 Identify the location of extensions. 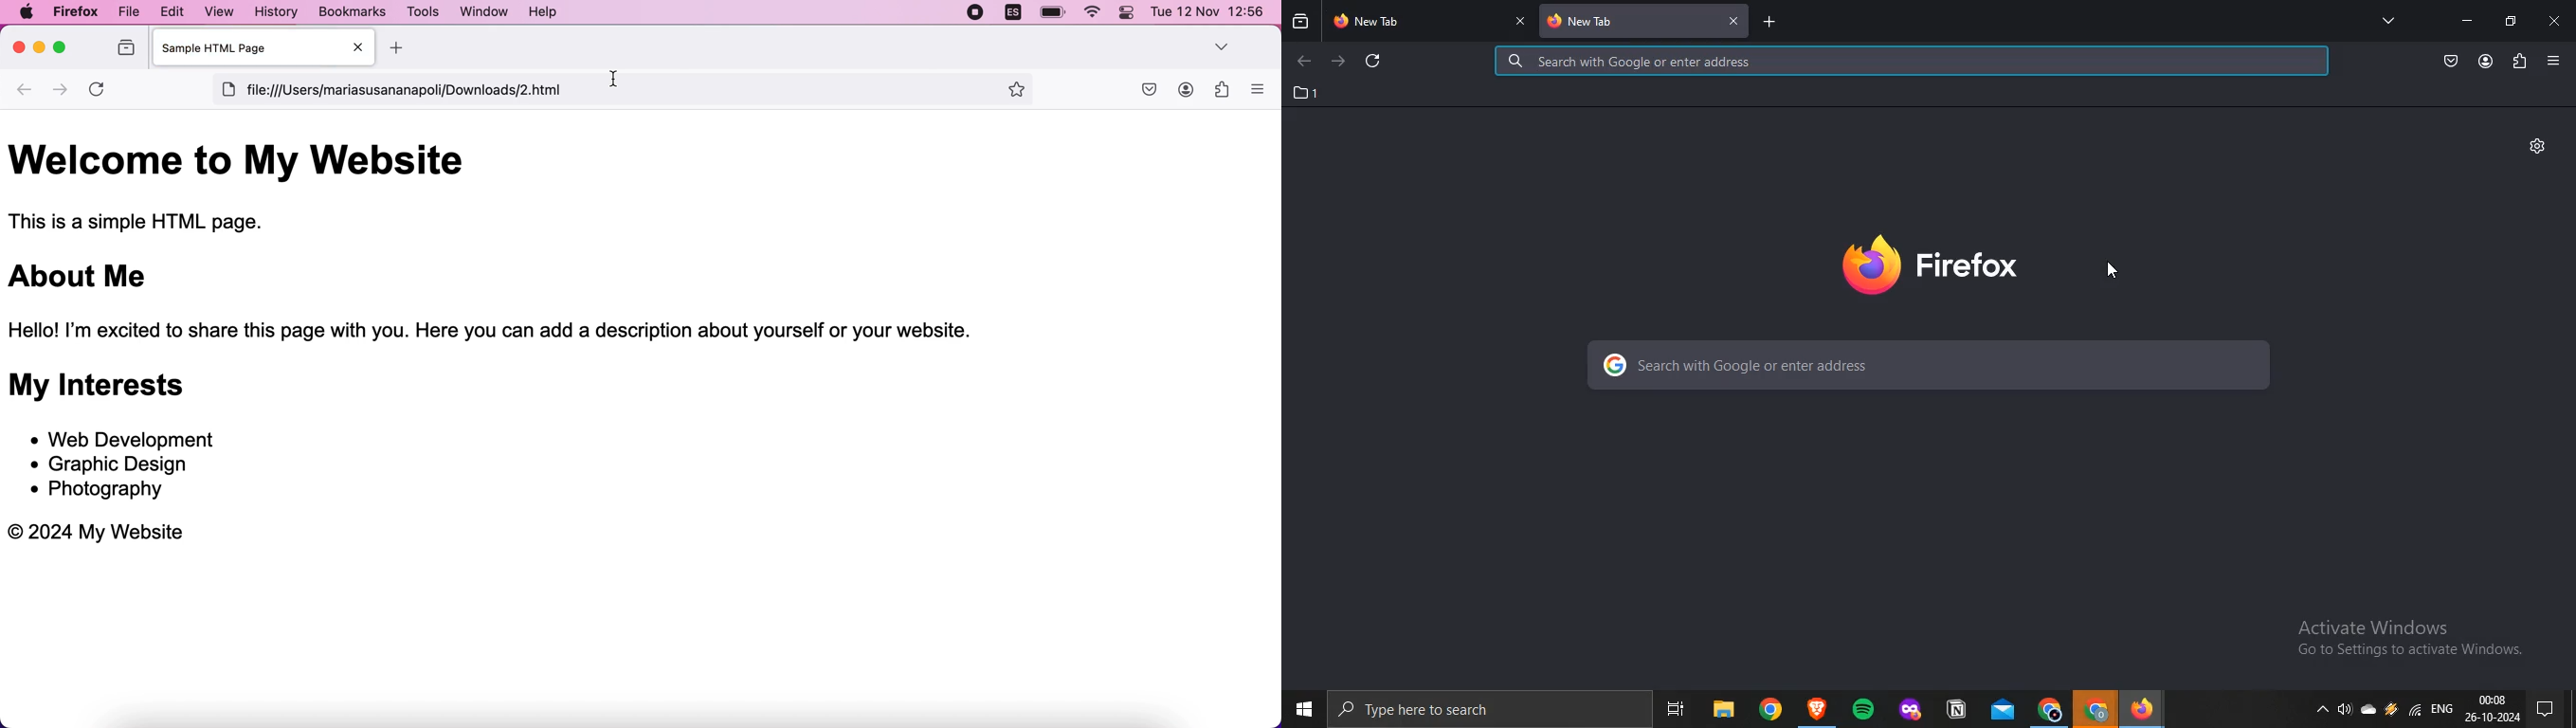
(2520, 63).